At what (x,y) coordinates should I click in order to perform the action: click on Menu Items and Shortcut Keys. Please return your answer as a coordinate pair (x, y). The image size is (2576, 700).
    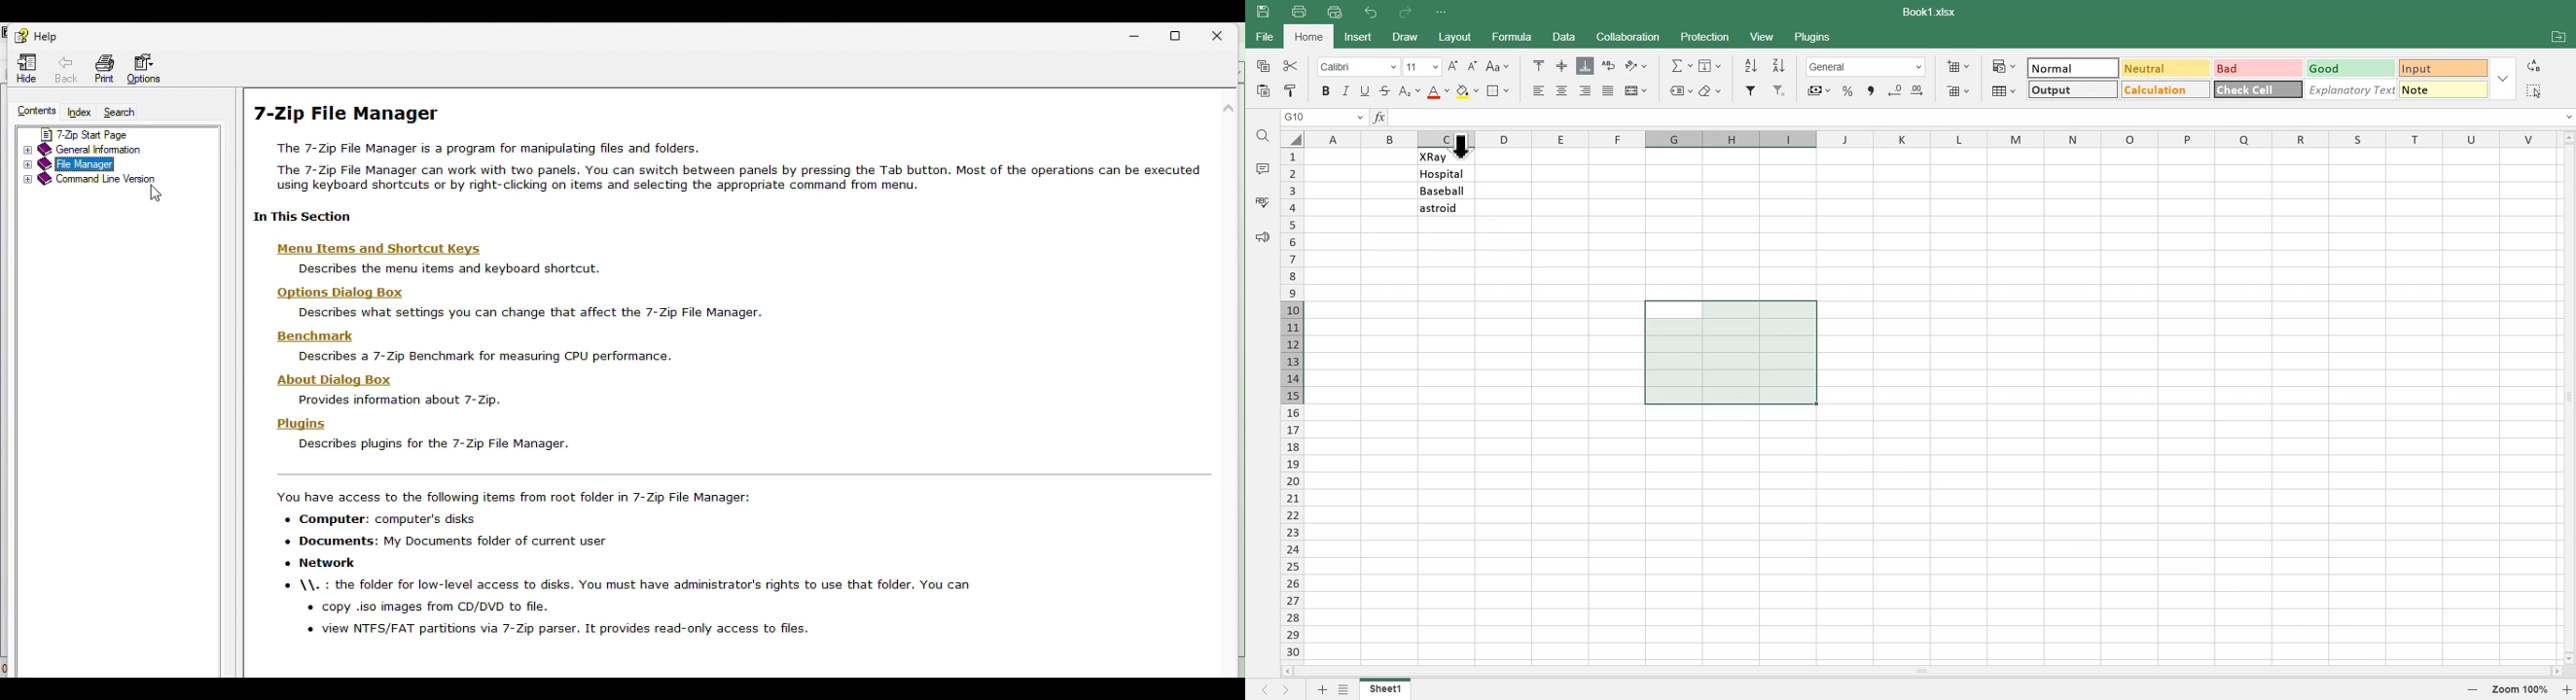
    Looking at the image, I should click on (385, 250).